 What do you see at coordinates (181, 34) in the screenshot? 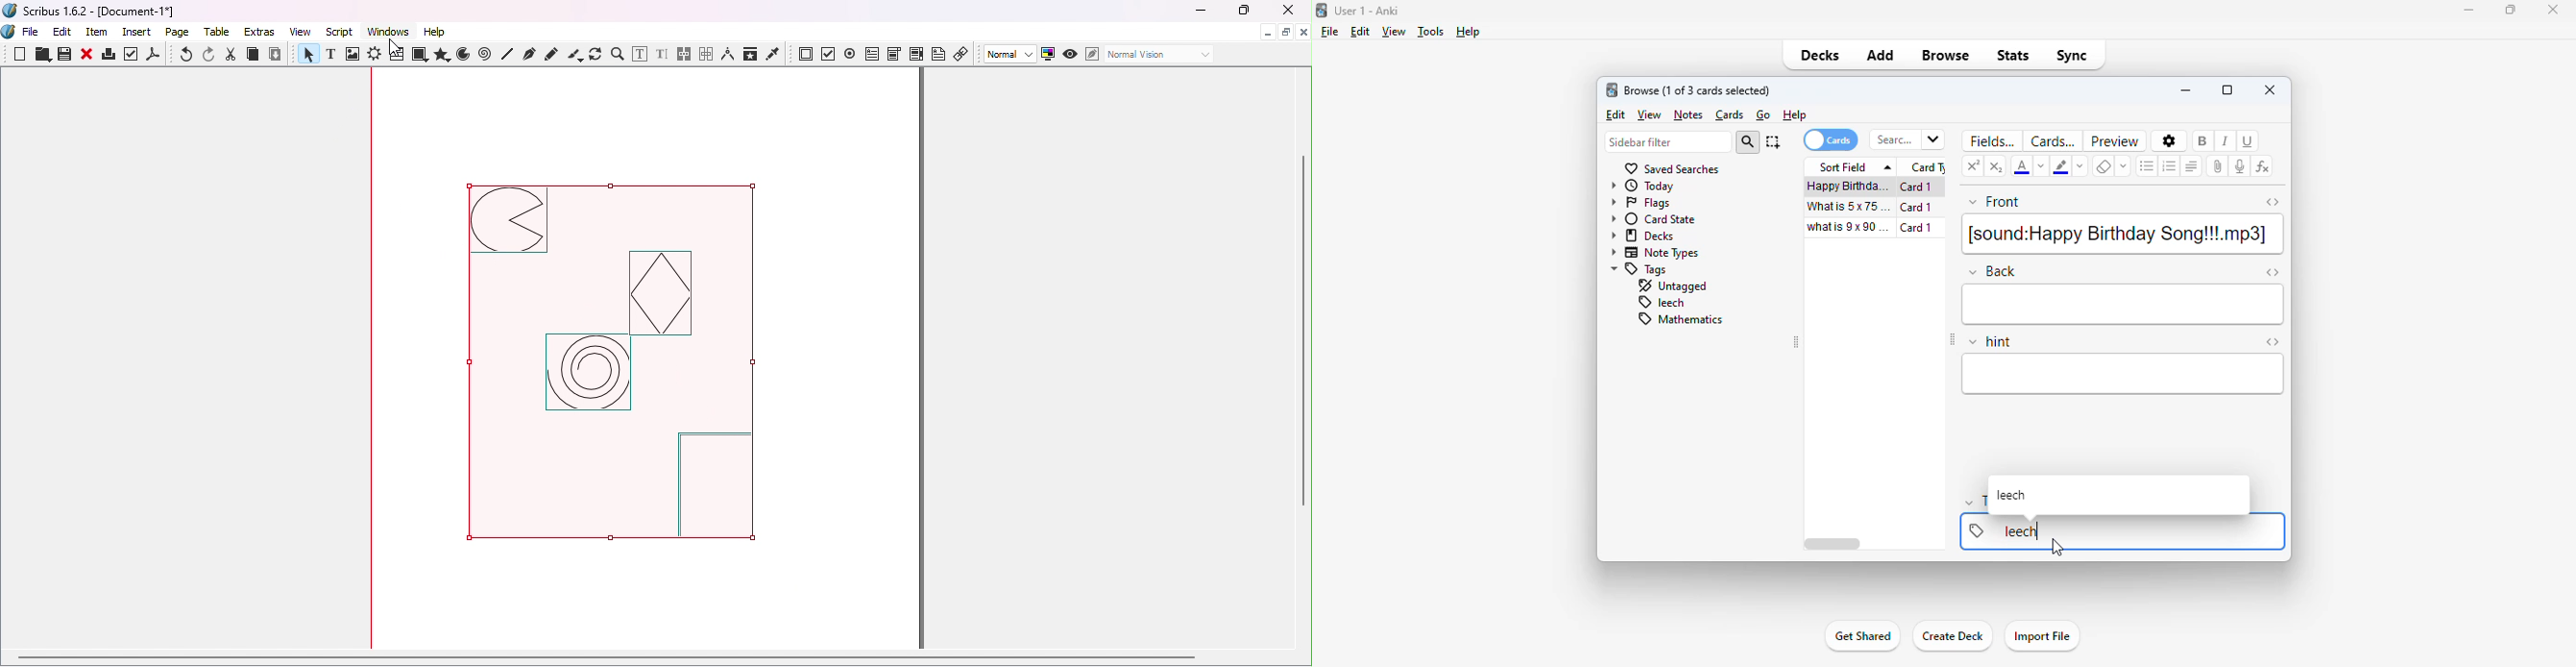
I see `Page` at bounding box center [181, 34].